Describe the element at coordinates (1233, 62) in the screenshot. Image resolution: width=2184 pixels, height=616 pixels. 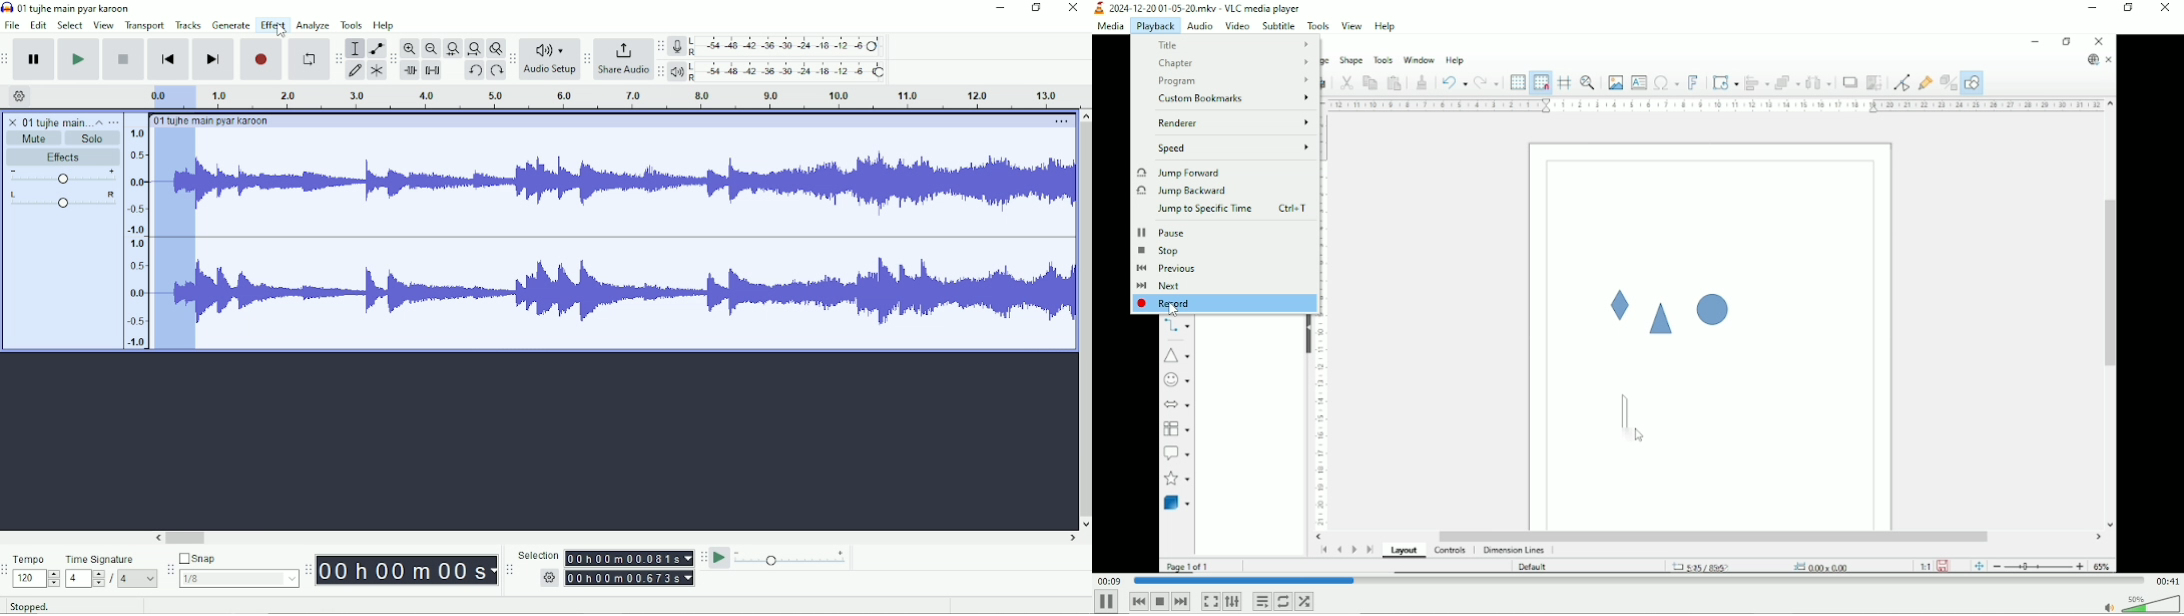
I see `Chapter` at that location.